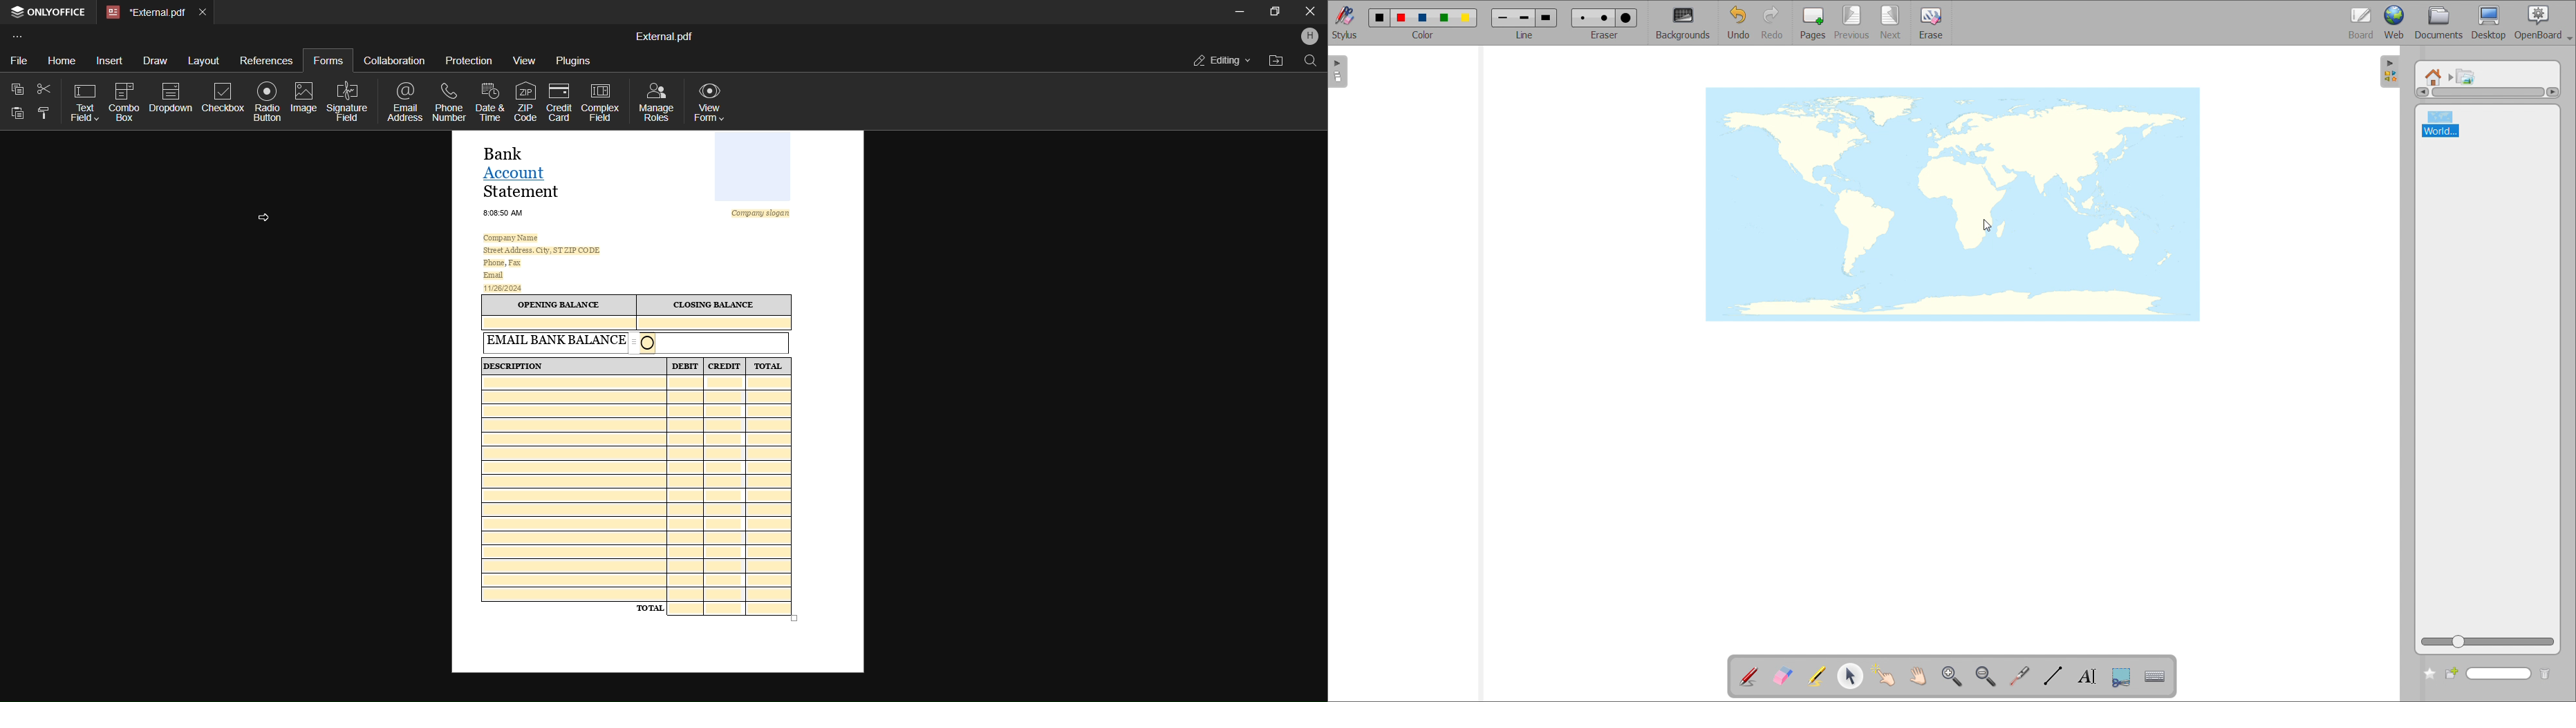 The width and height of the screenshot is (2576, 728). What do you see at coordinates (2155, 677) in the screenshot?
I see `virtual keyboard` at bounding box center [2155, 677].